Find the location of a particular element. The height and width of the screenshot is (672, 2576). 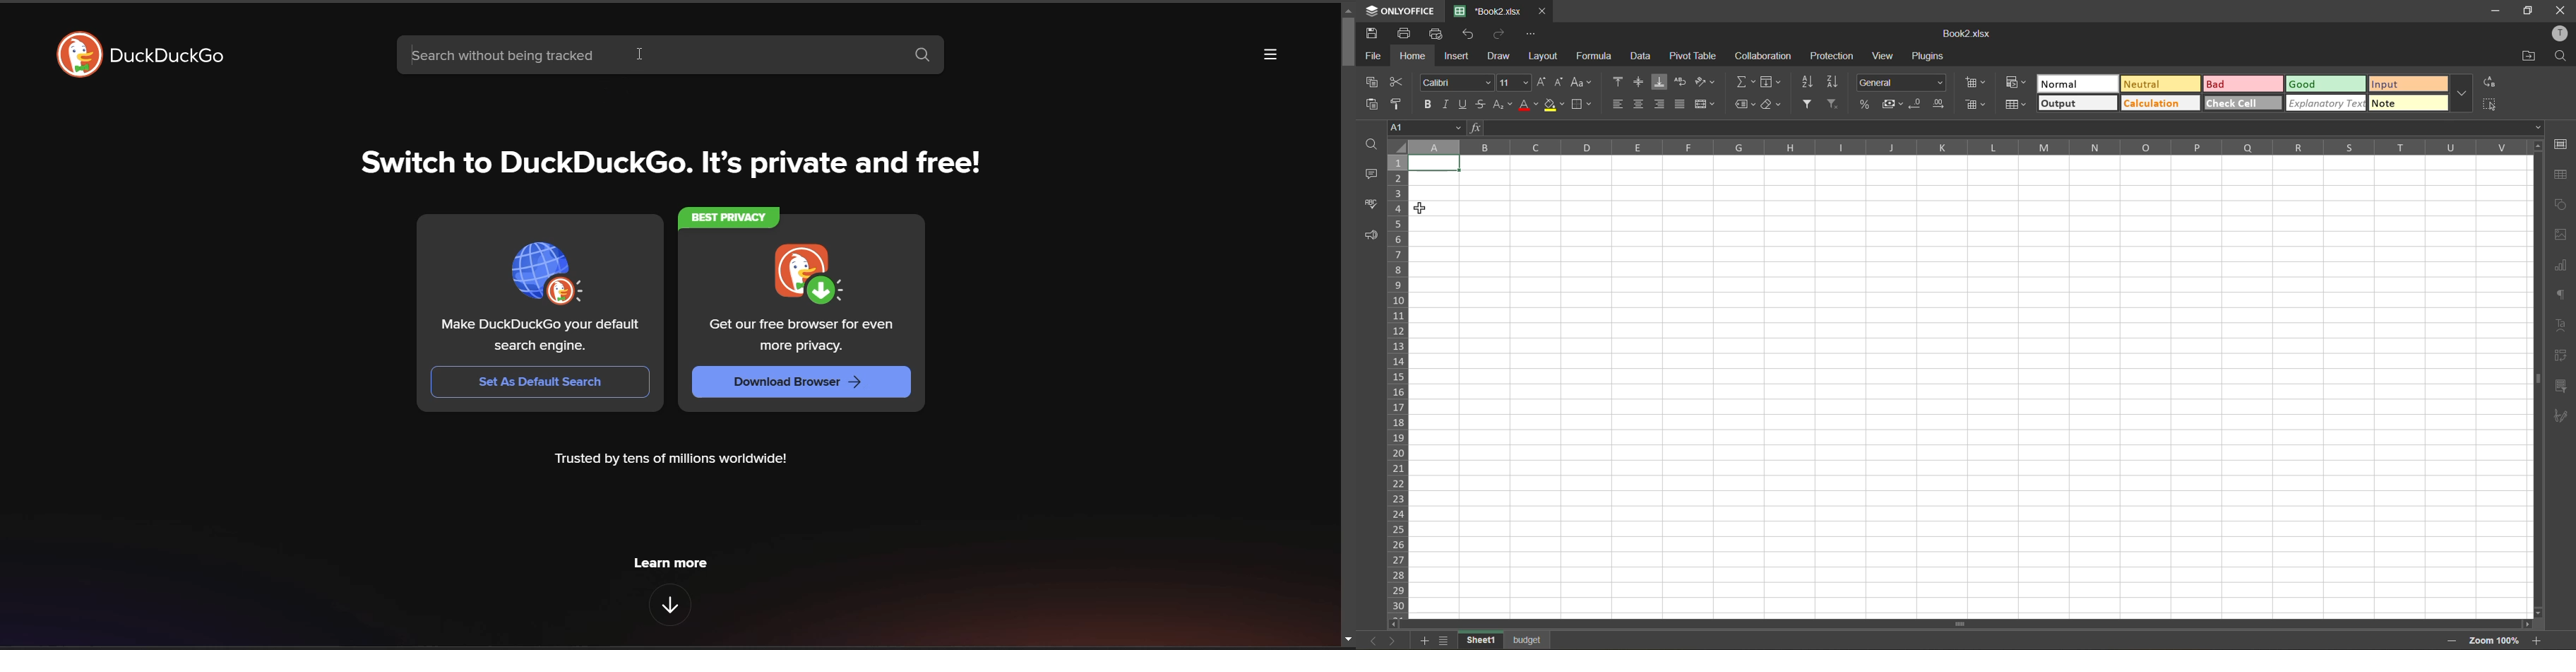

replace is located at coordinates (2489, 83).